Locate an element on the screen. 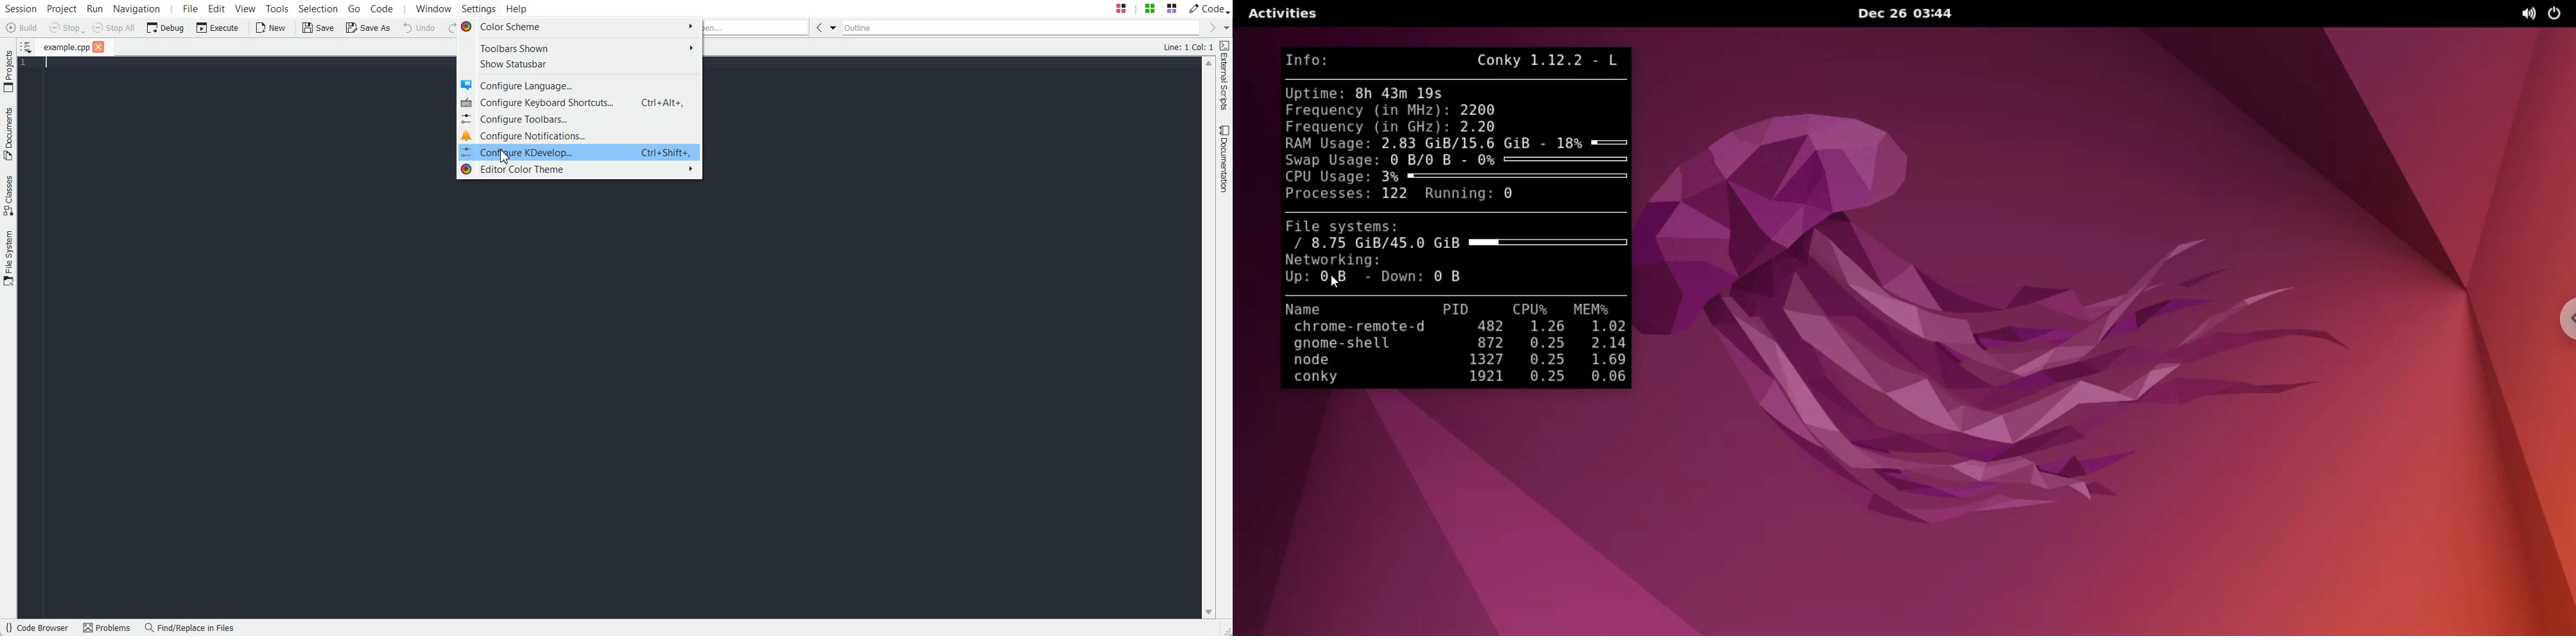 The width and height of the screenshot is (2576, 644). Problems is located at coordinates (110, 628).